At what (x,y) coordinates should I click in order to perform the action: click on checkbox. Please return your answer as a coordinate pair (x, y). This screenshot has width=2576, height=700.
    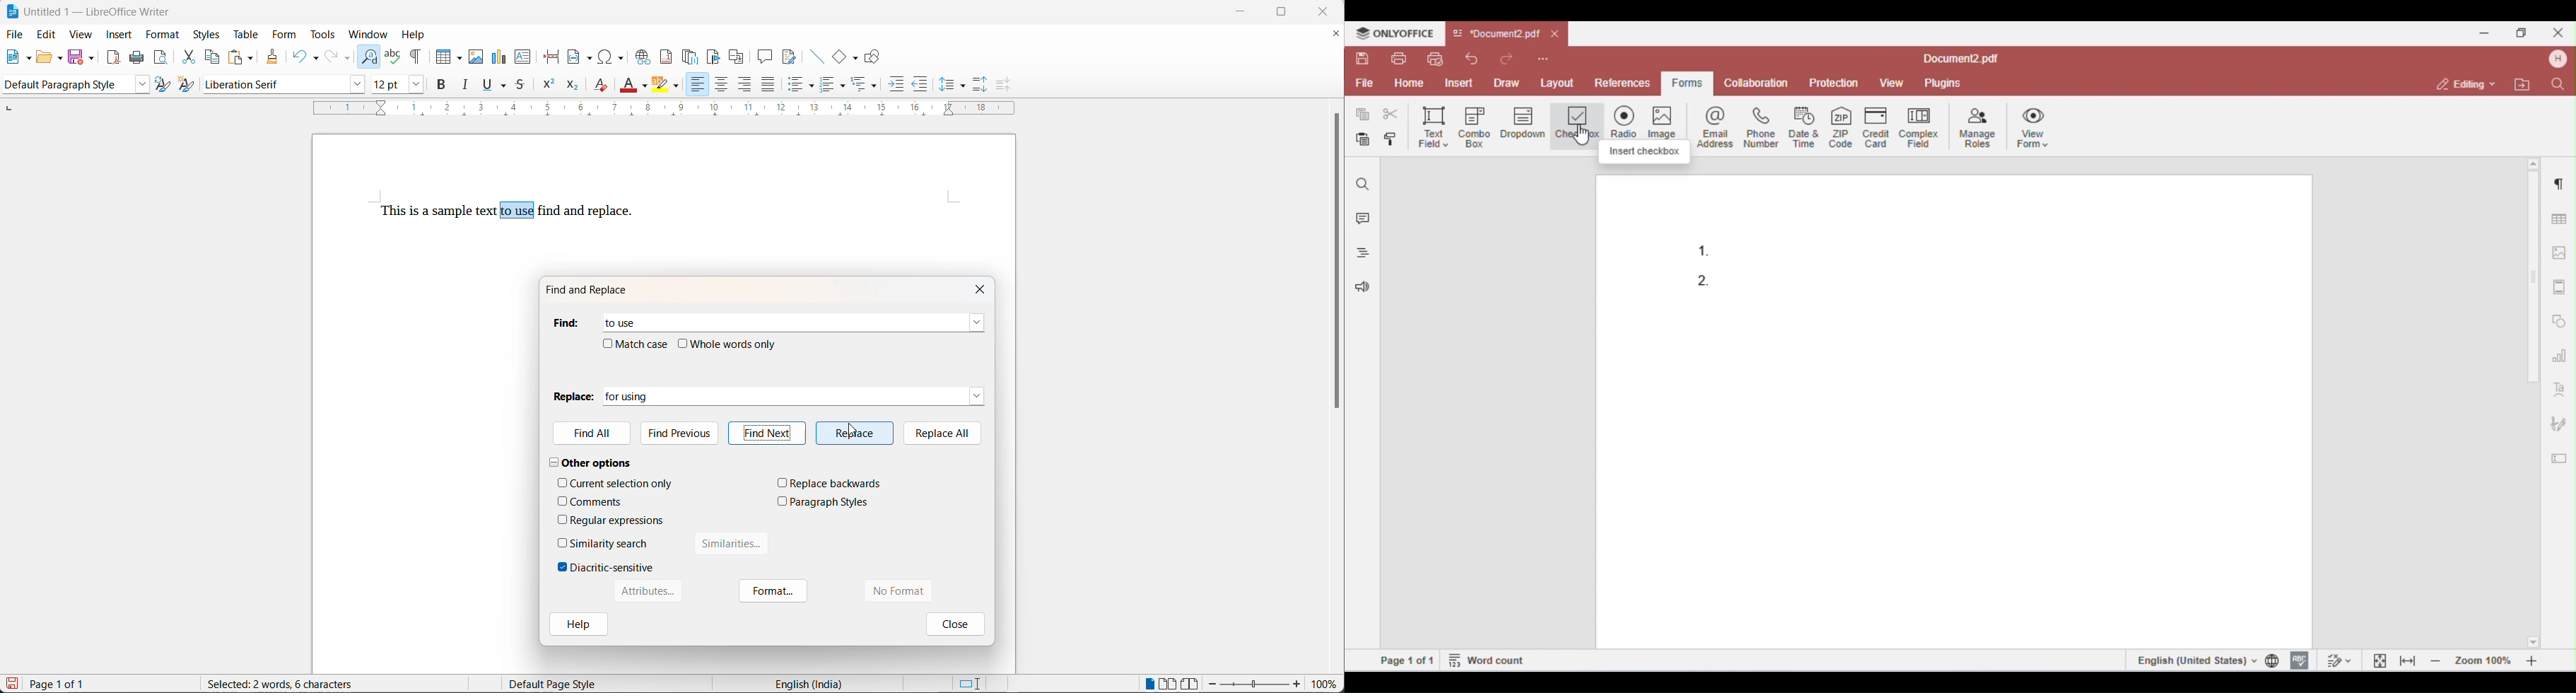
    Looking at the image, I should click on (684, 344).